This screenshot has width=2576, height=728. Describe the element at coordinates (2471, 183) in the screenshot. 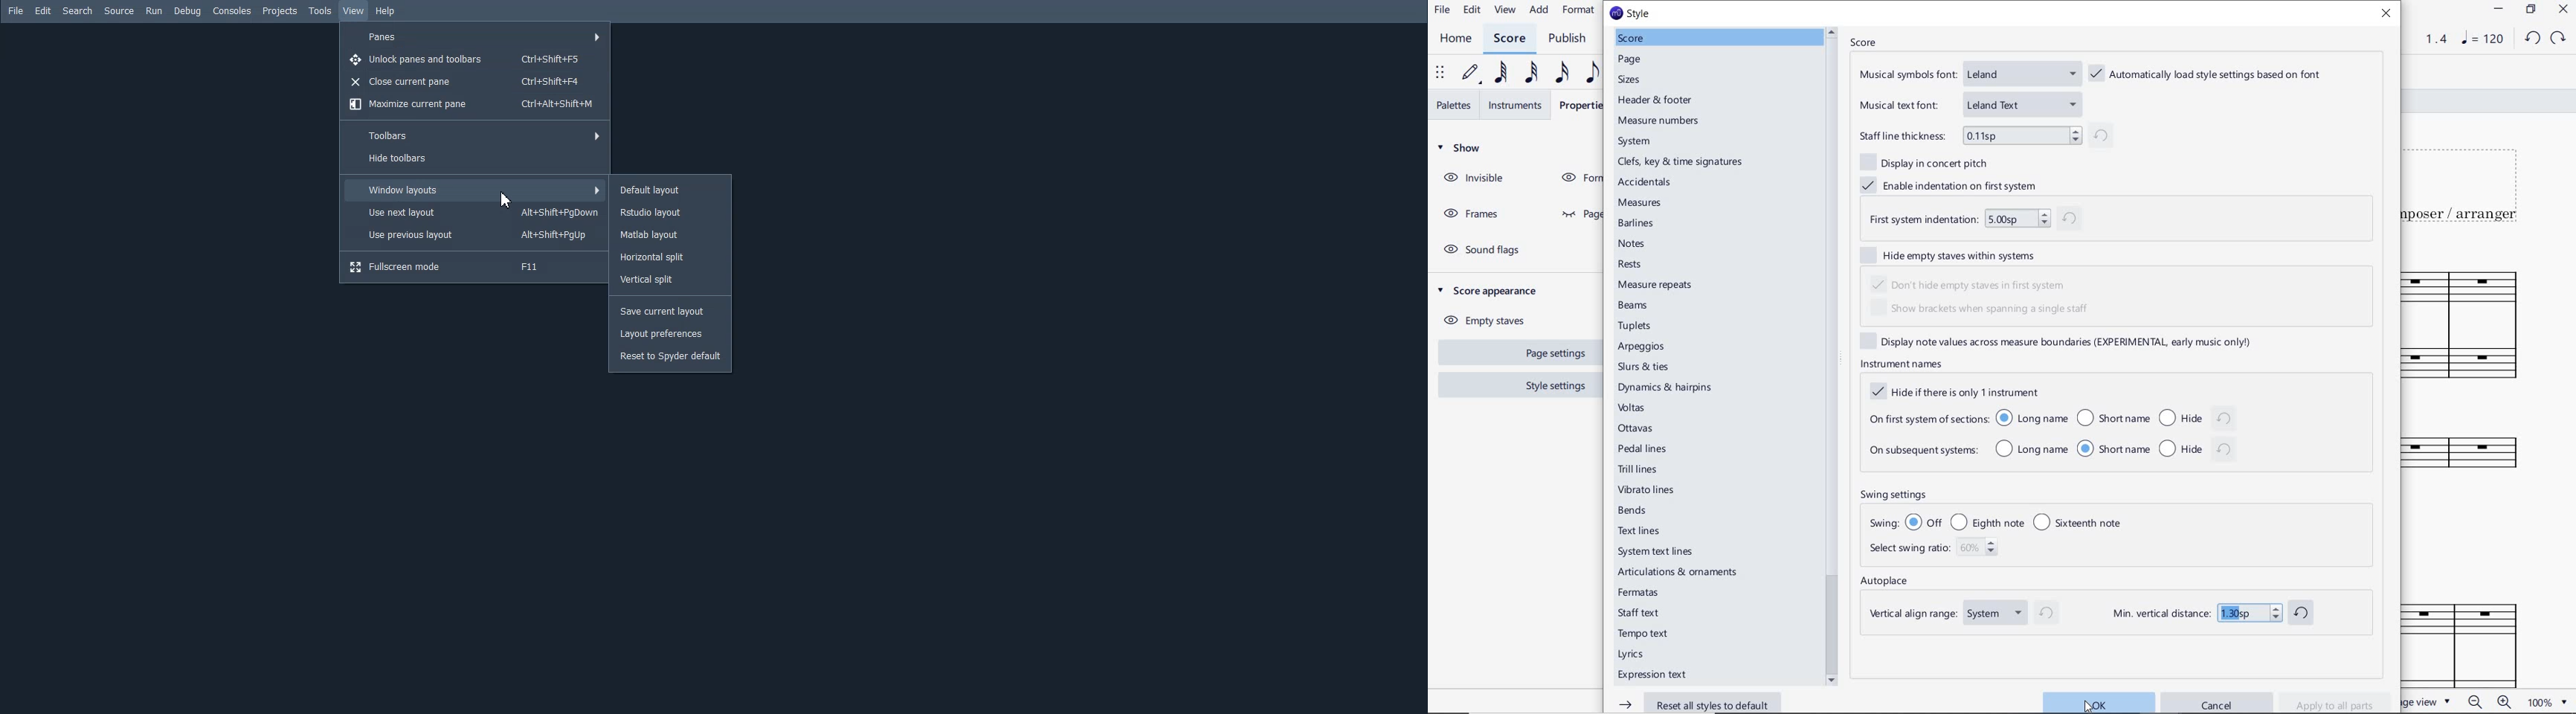

I see `TITLE` at that location.